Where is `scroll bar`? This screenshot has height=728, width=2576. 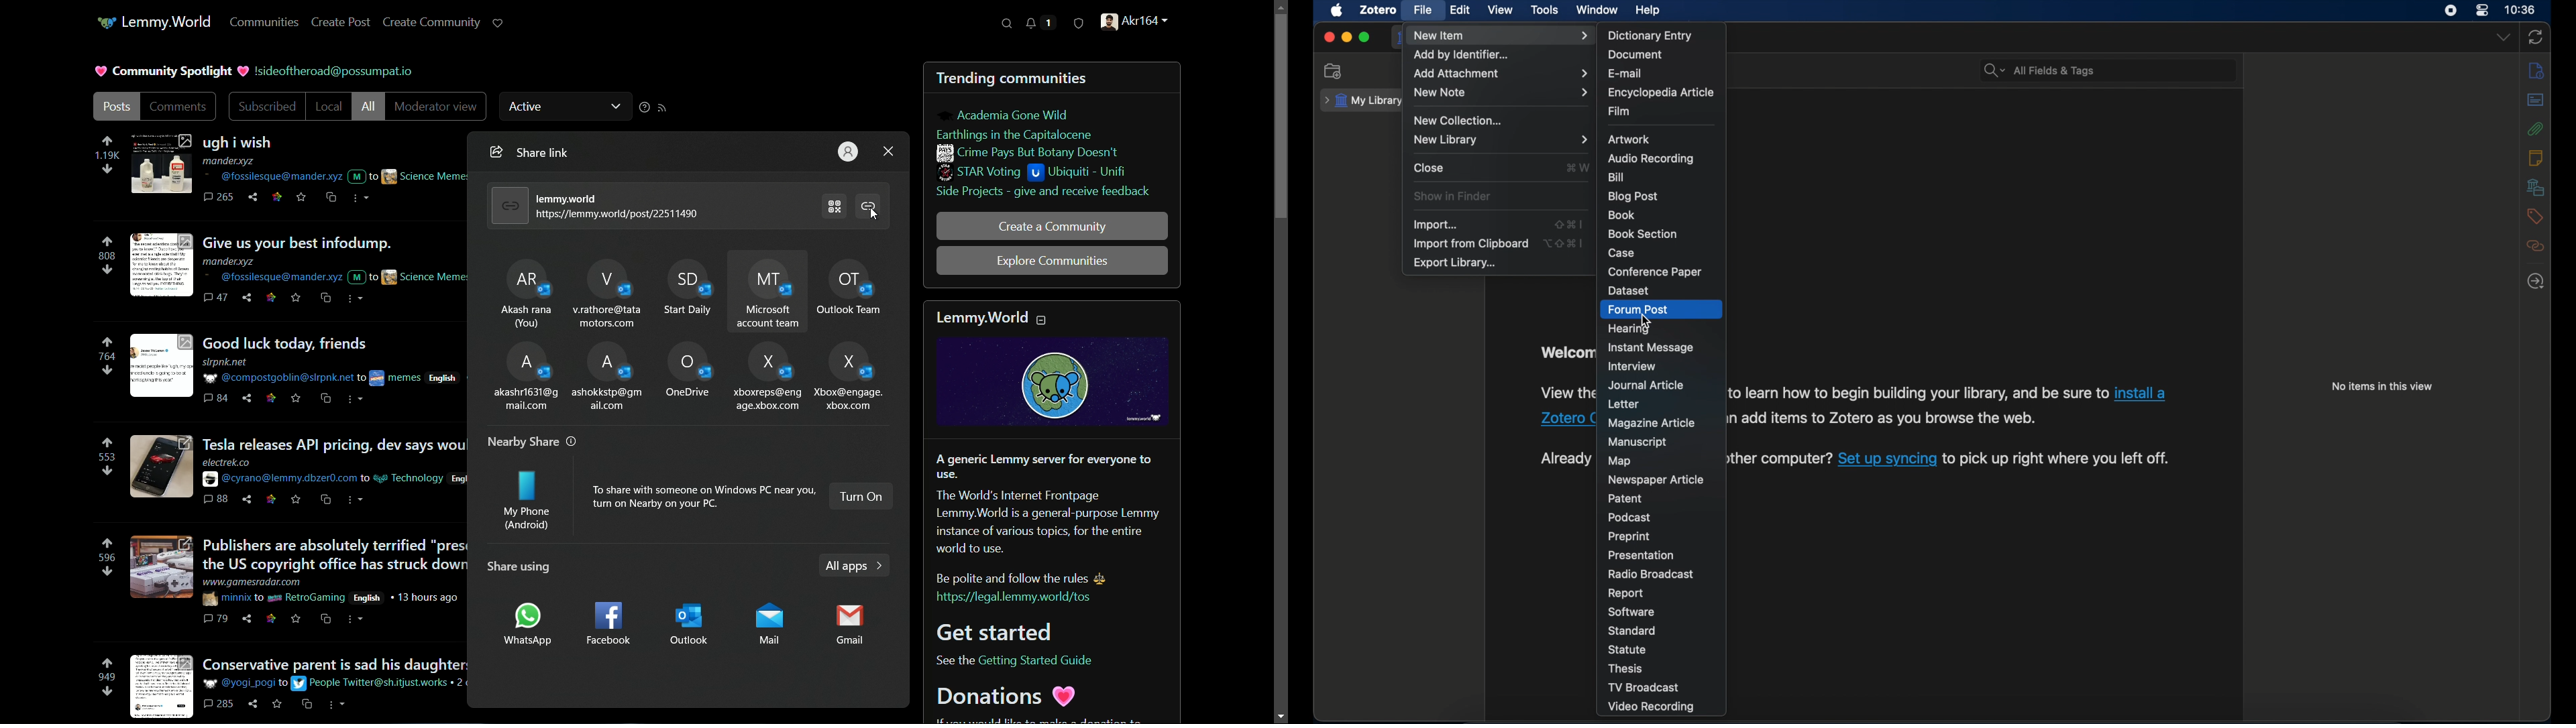 scroll bar is located at coordinates (1273, 361).